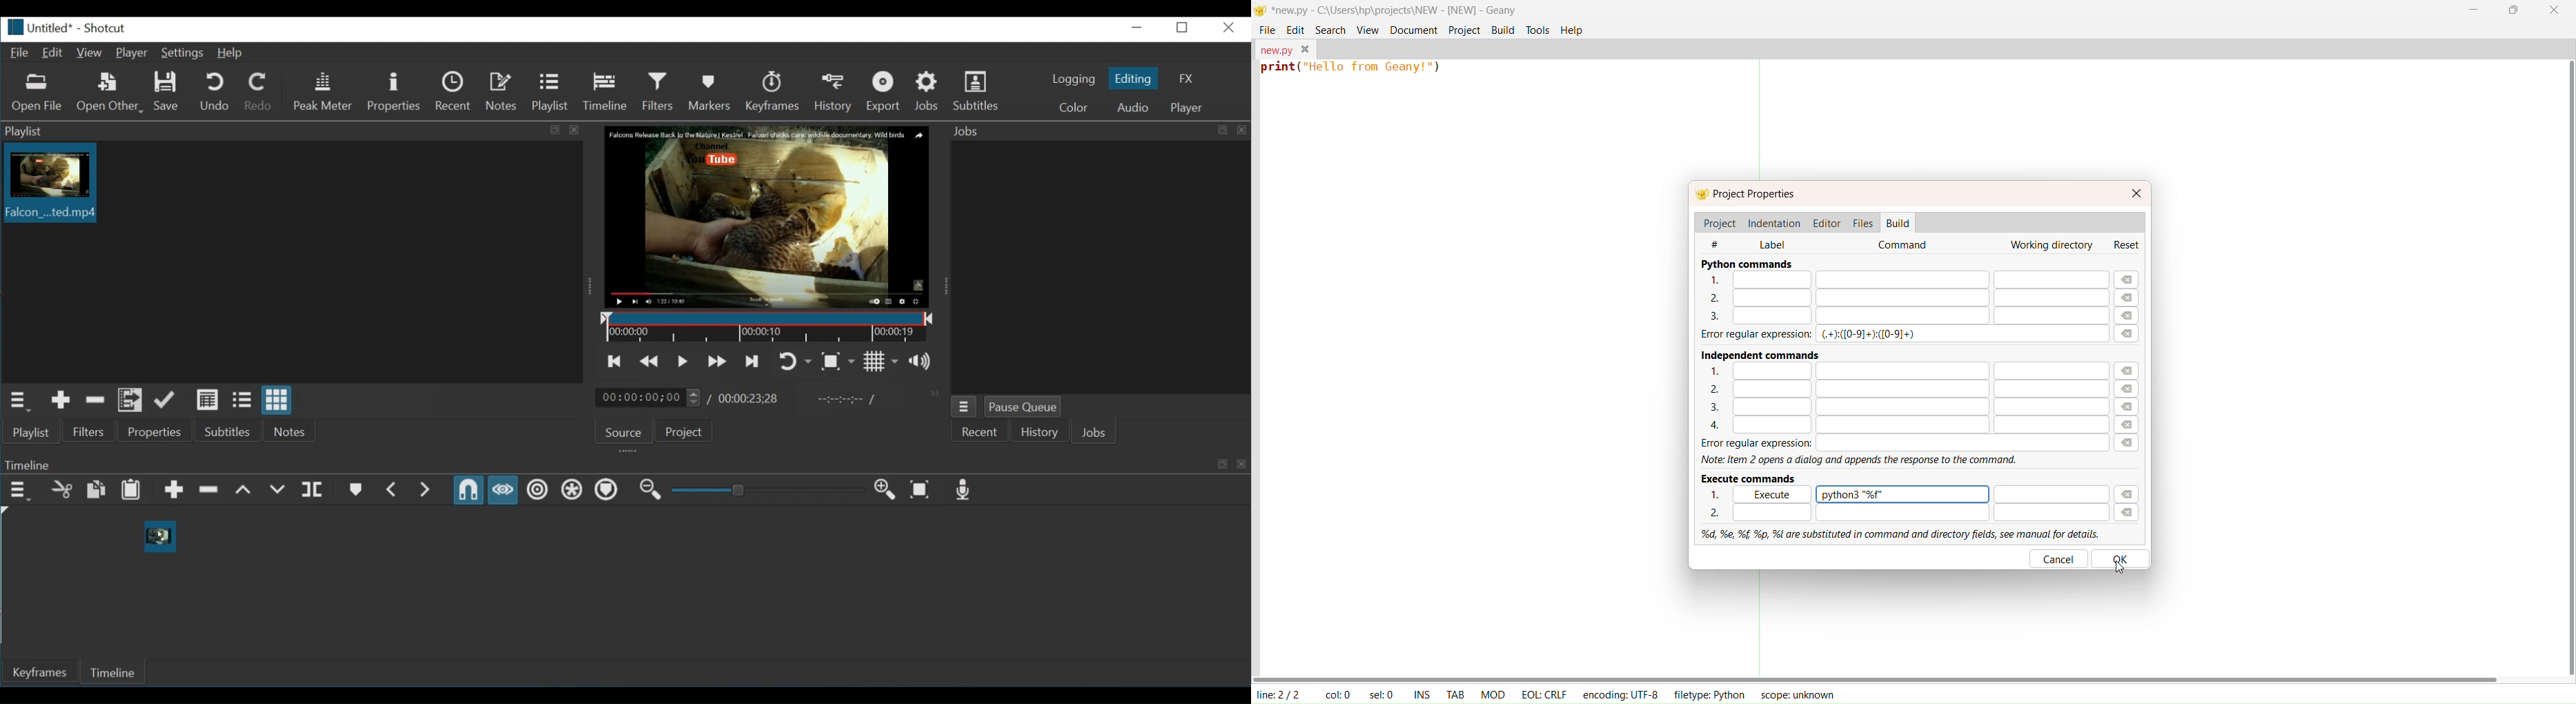 This screenshot has height=728, width=2576. What do you see at coordinates (118, 671) in the screenshot?
I see `Timeline` at bounding box center [118, 671].